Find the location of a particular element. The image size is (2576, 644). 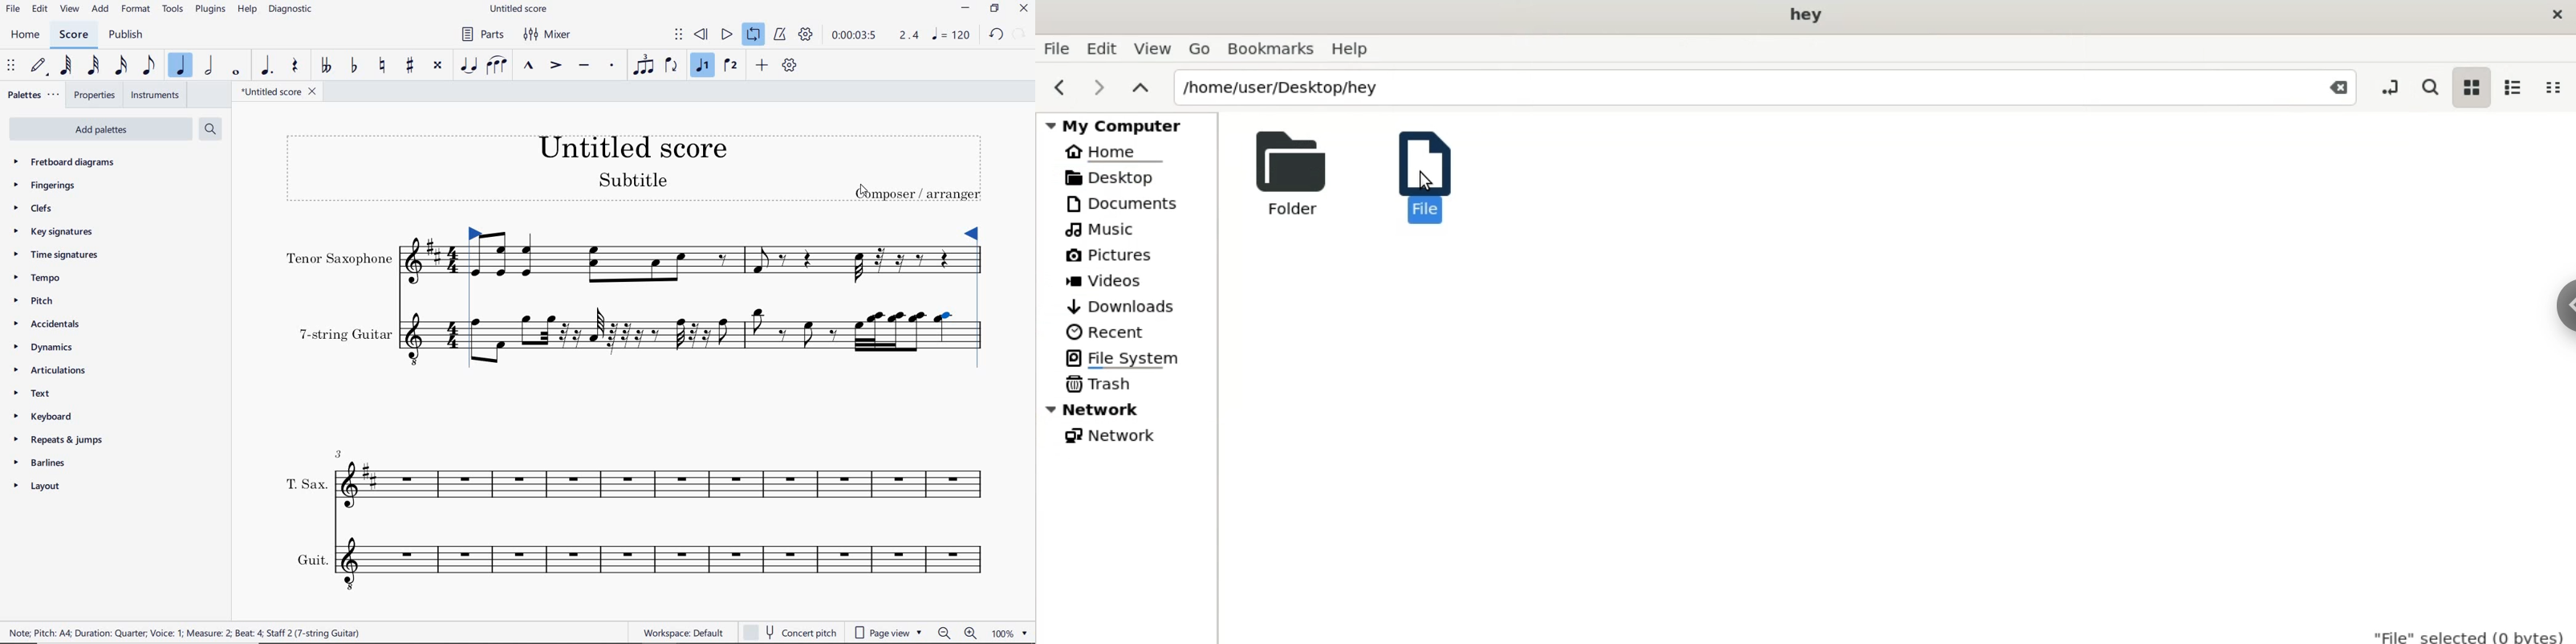

ARTICULATIONS is located at coordinates (50, 370).